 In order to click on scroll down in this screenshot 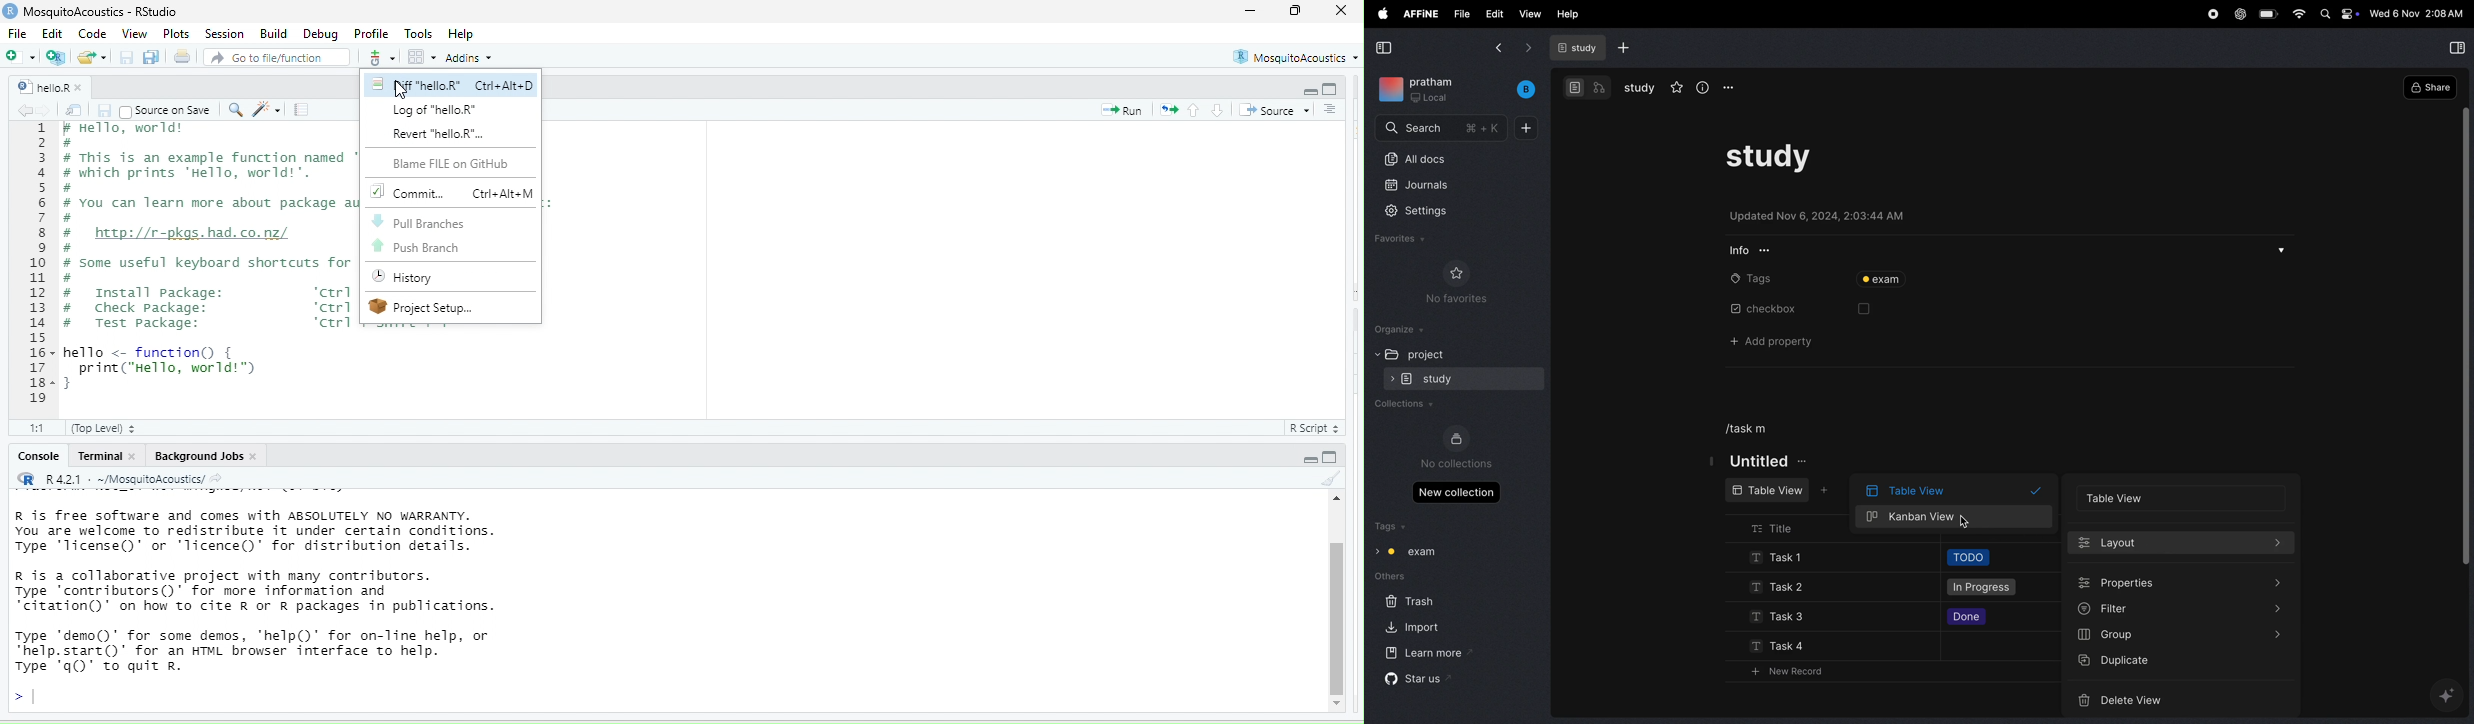, I will do `click(1338, 703)`.